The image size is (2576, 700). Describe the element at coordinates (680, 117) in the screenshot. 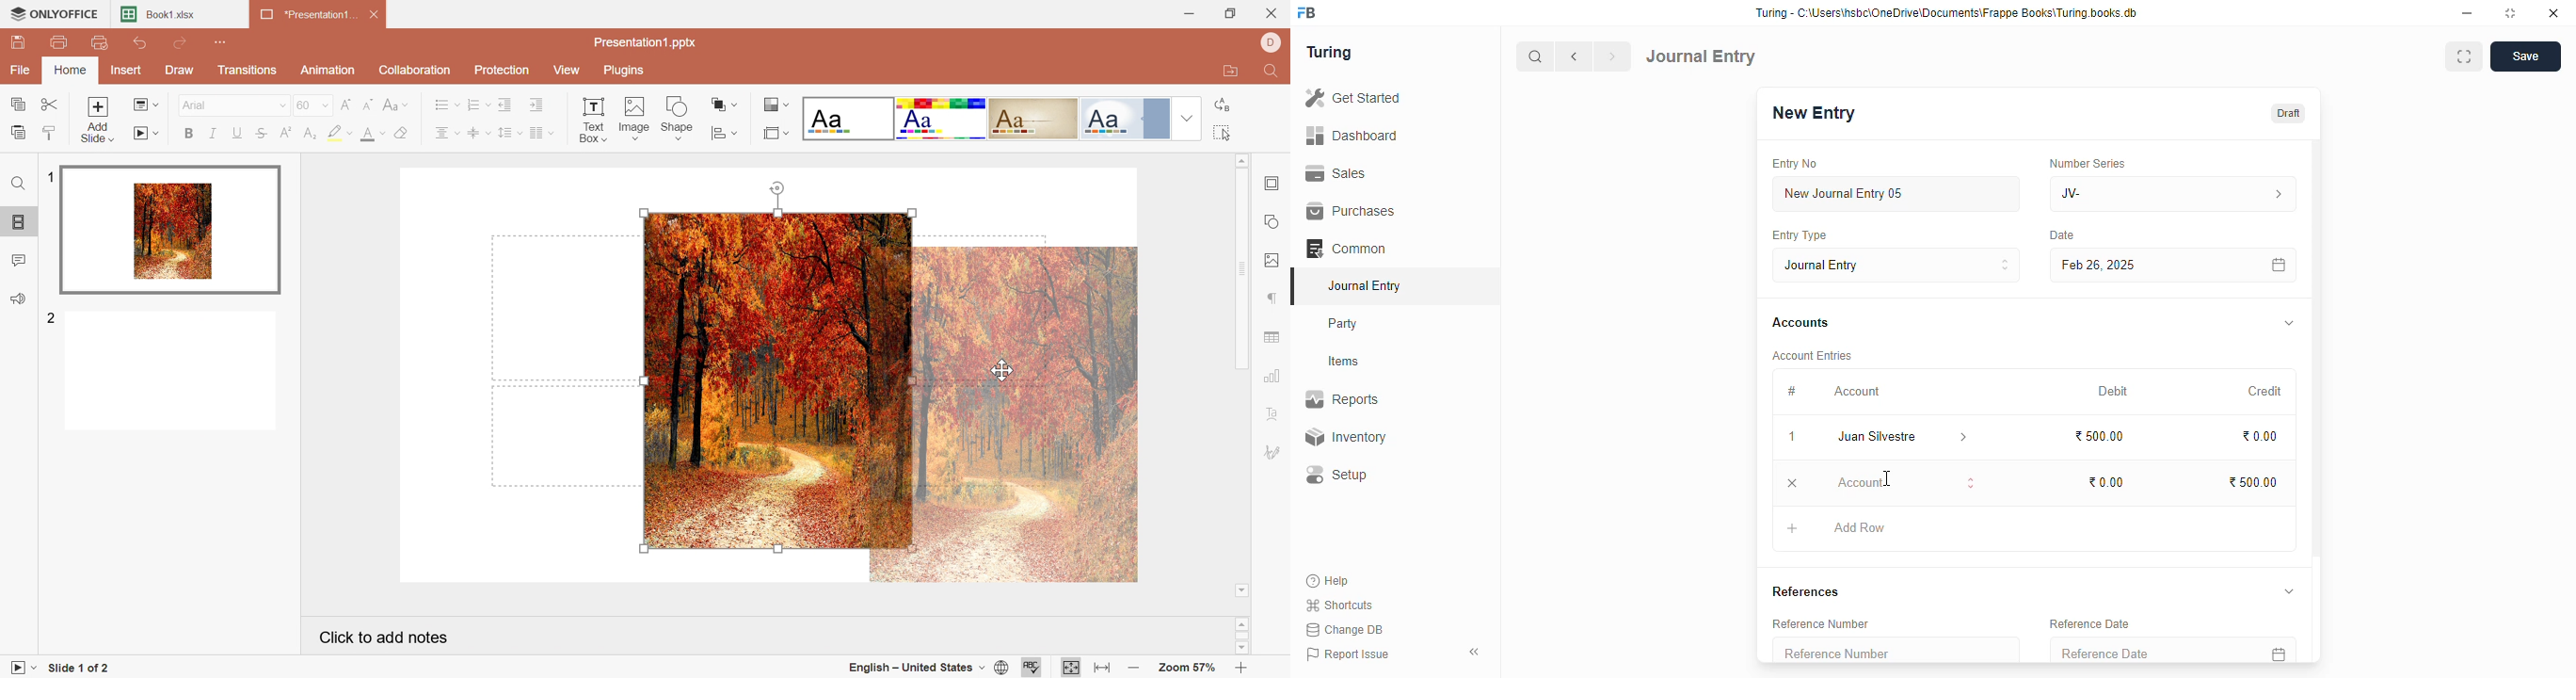

I see `Shape` at that location.